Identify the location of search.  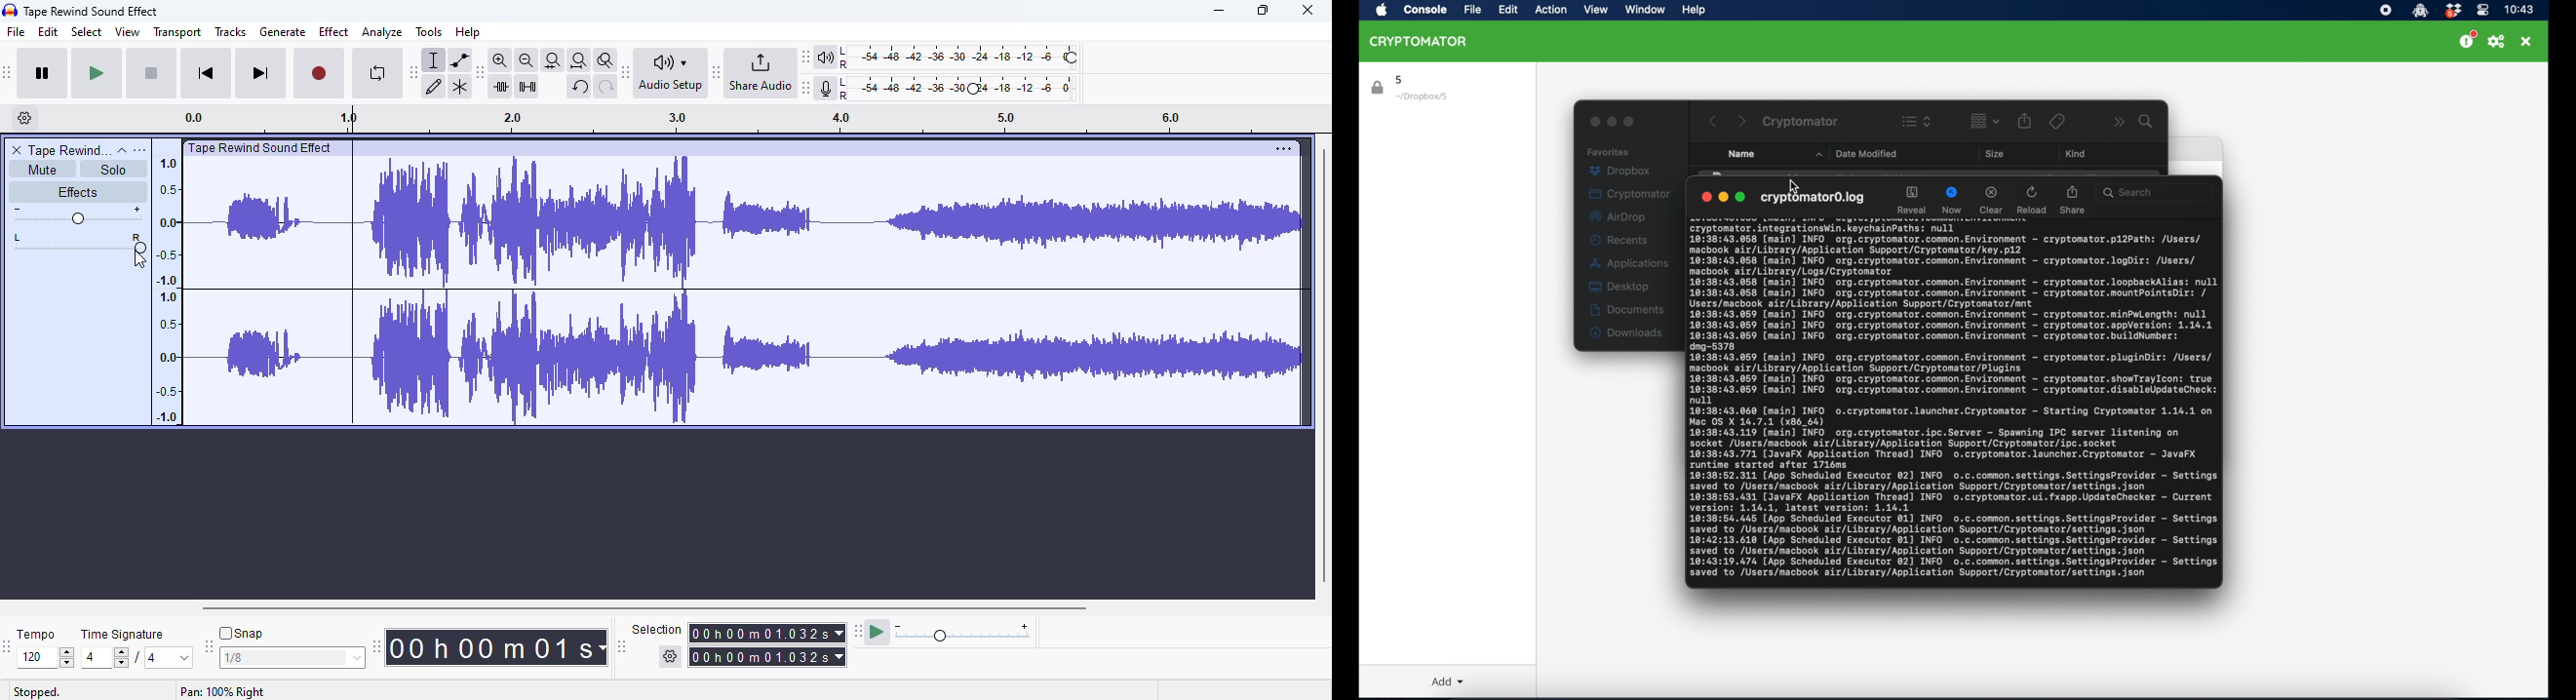
(2153, 191).